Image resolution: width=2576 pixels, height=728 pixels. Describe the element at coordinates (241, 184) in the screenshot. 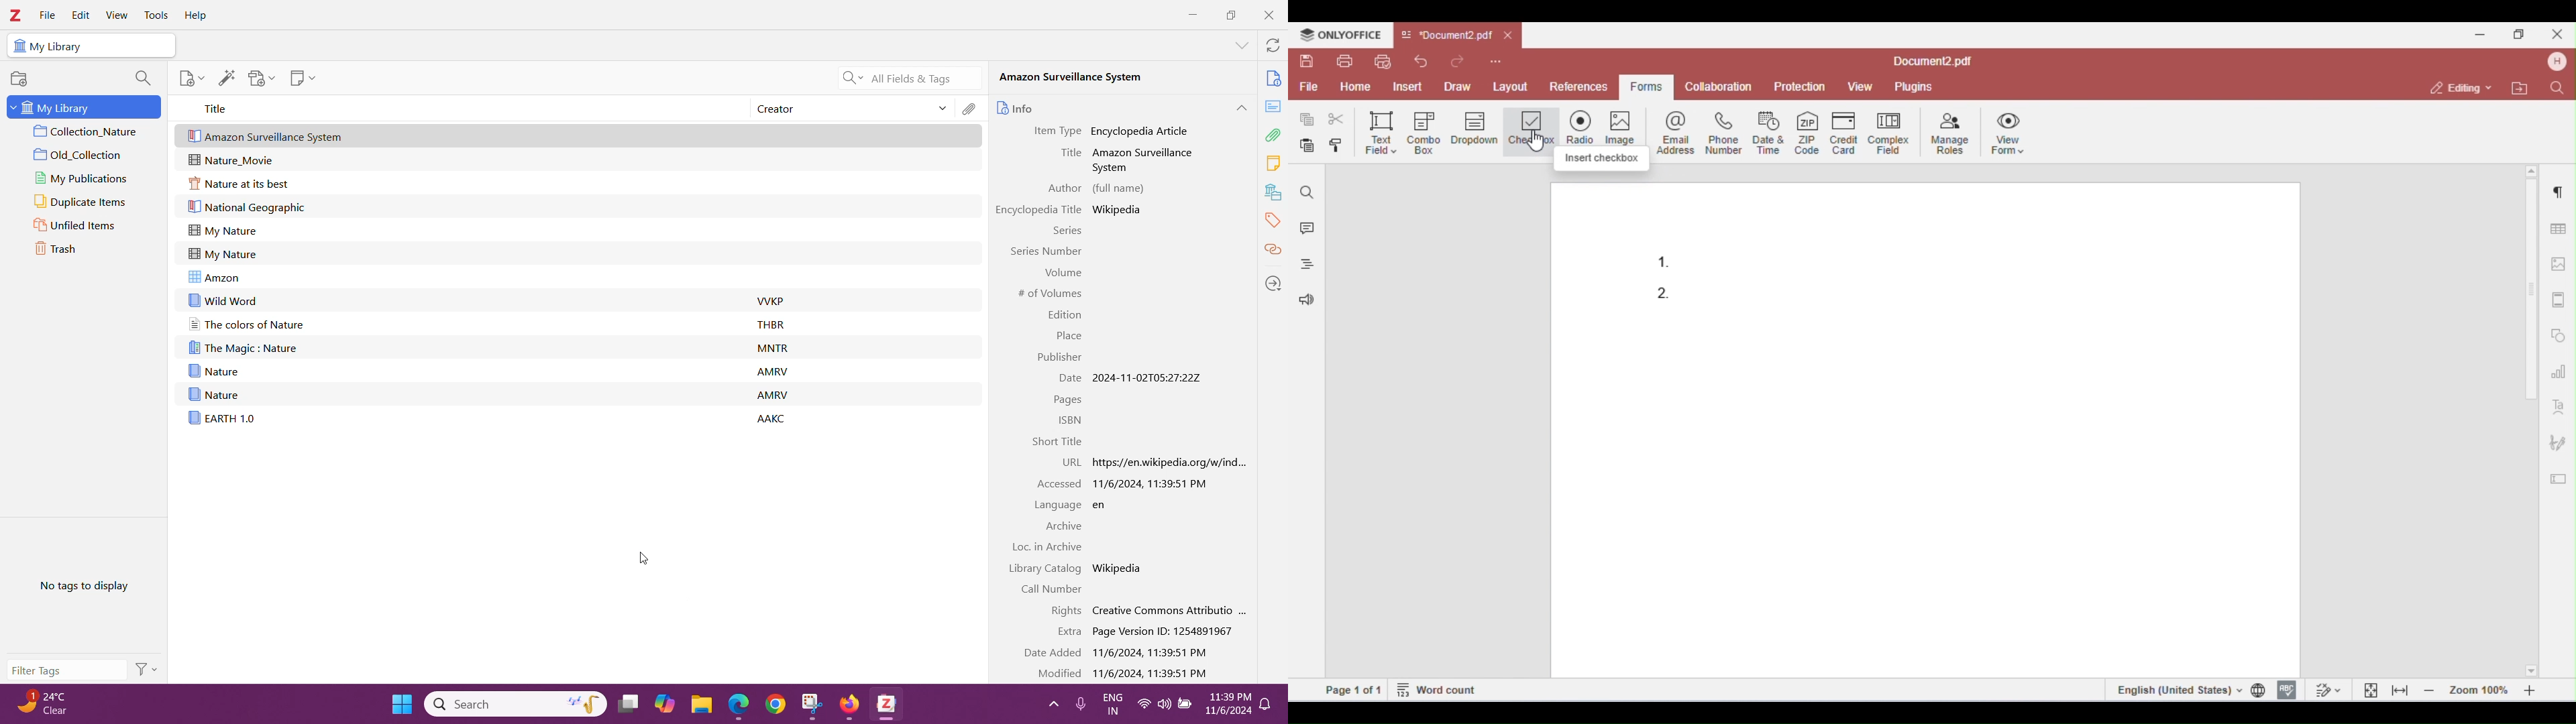

I see `Nature at its best` at that location.